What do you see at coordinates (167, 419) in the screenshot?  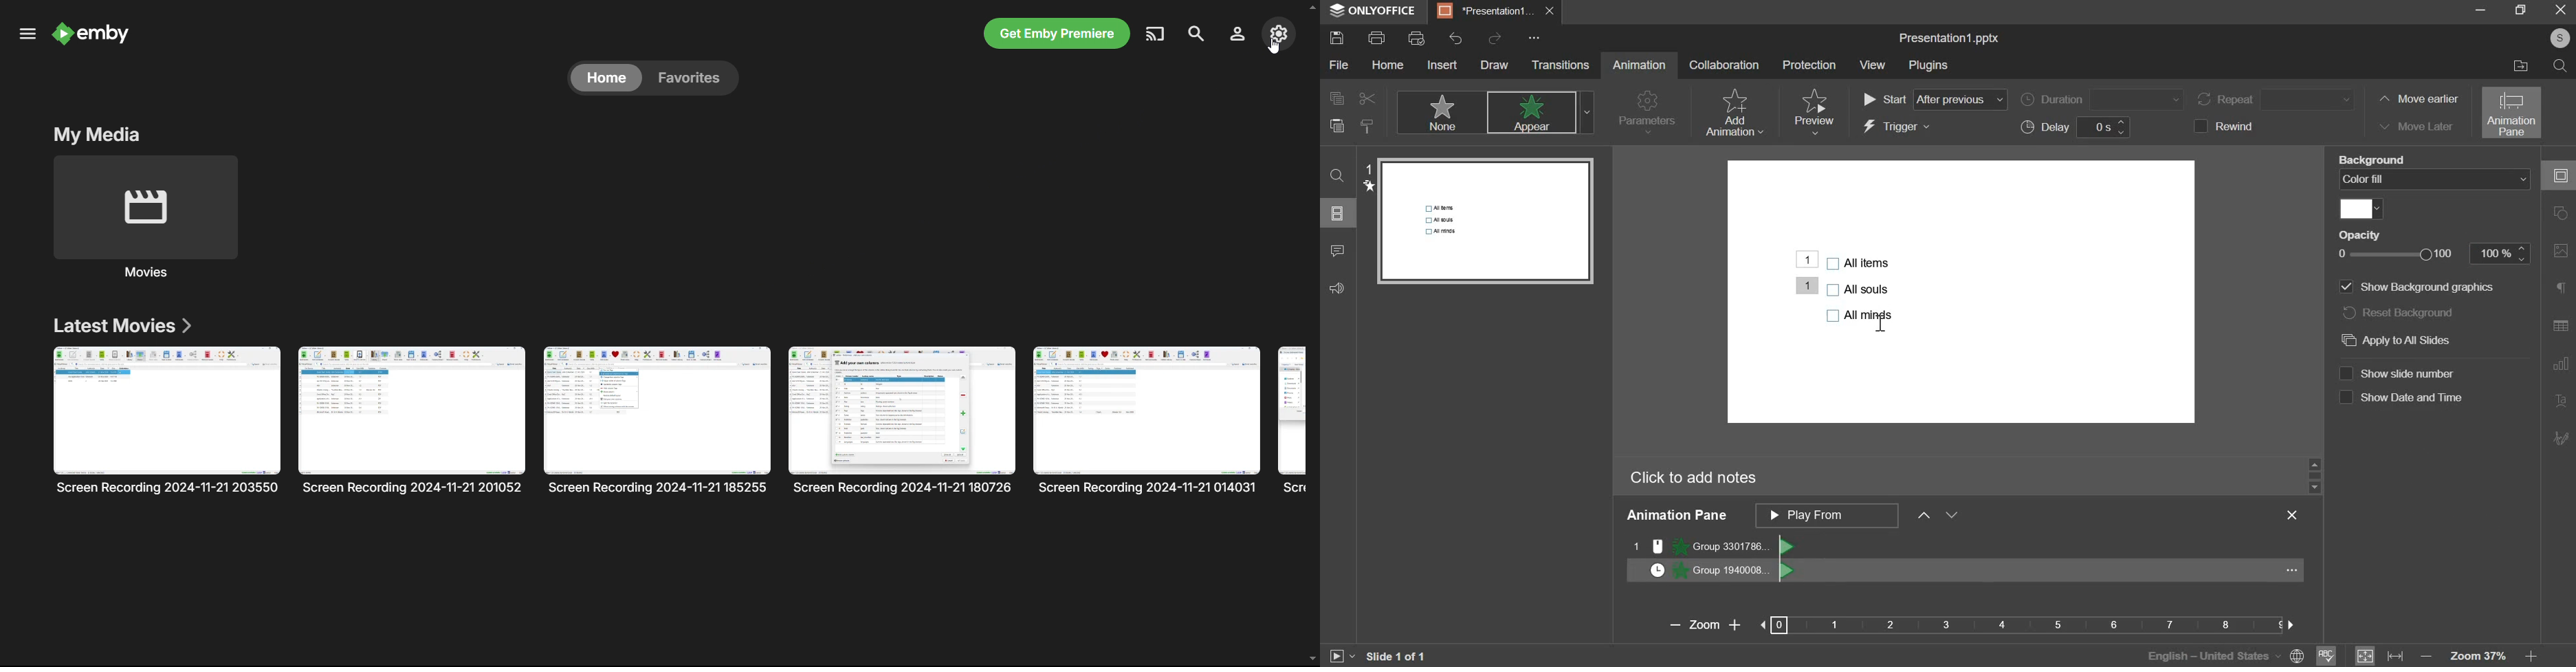 I see `Ll 00 bw HEE UX
Screen Recording 2024-11-21 203550` at bounding box center [167, 419].